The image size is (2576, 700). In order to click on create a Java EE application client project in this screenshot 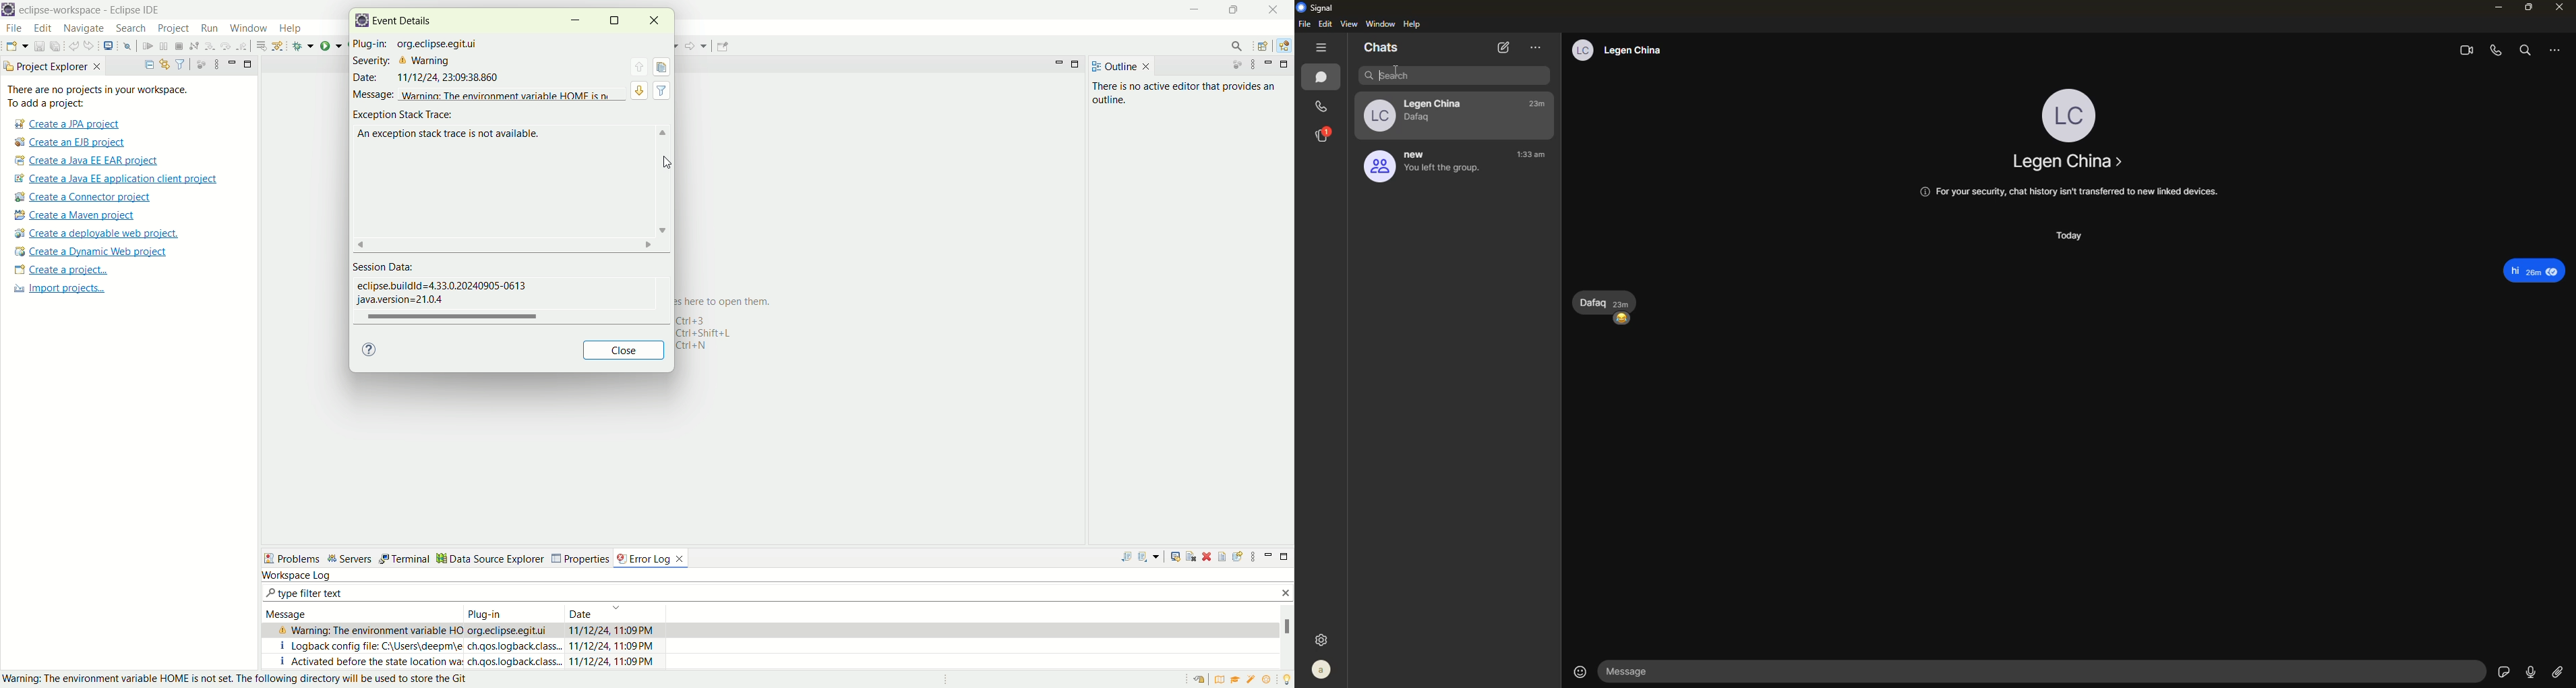, I will do `click(116, 179)`.